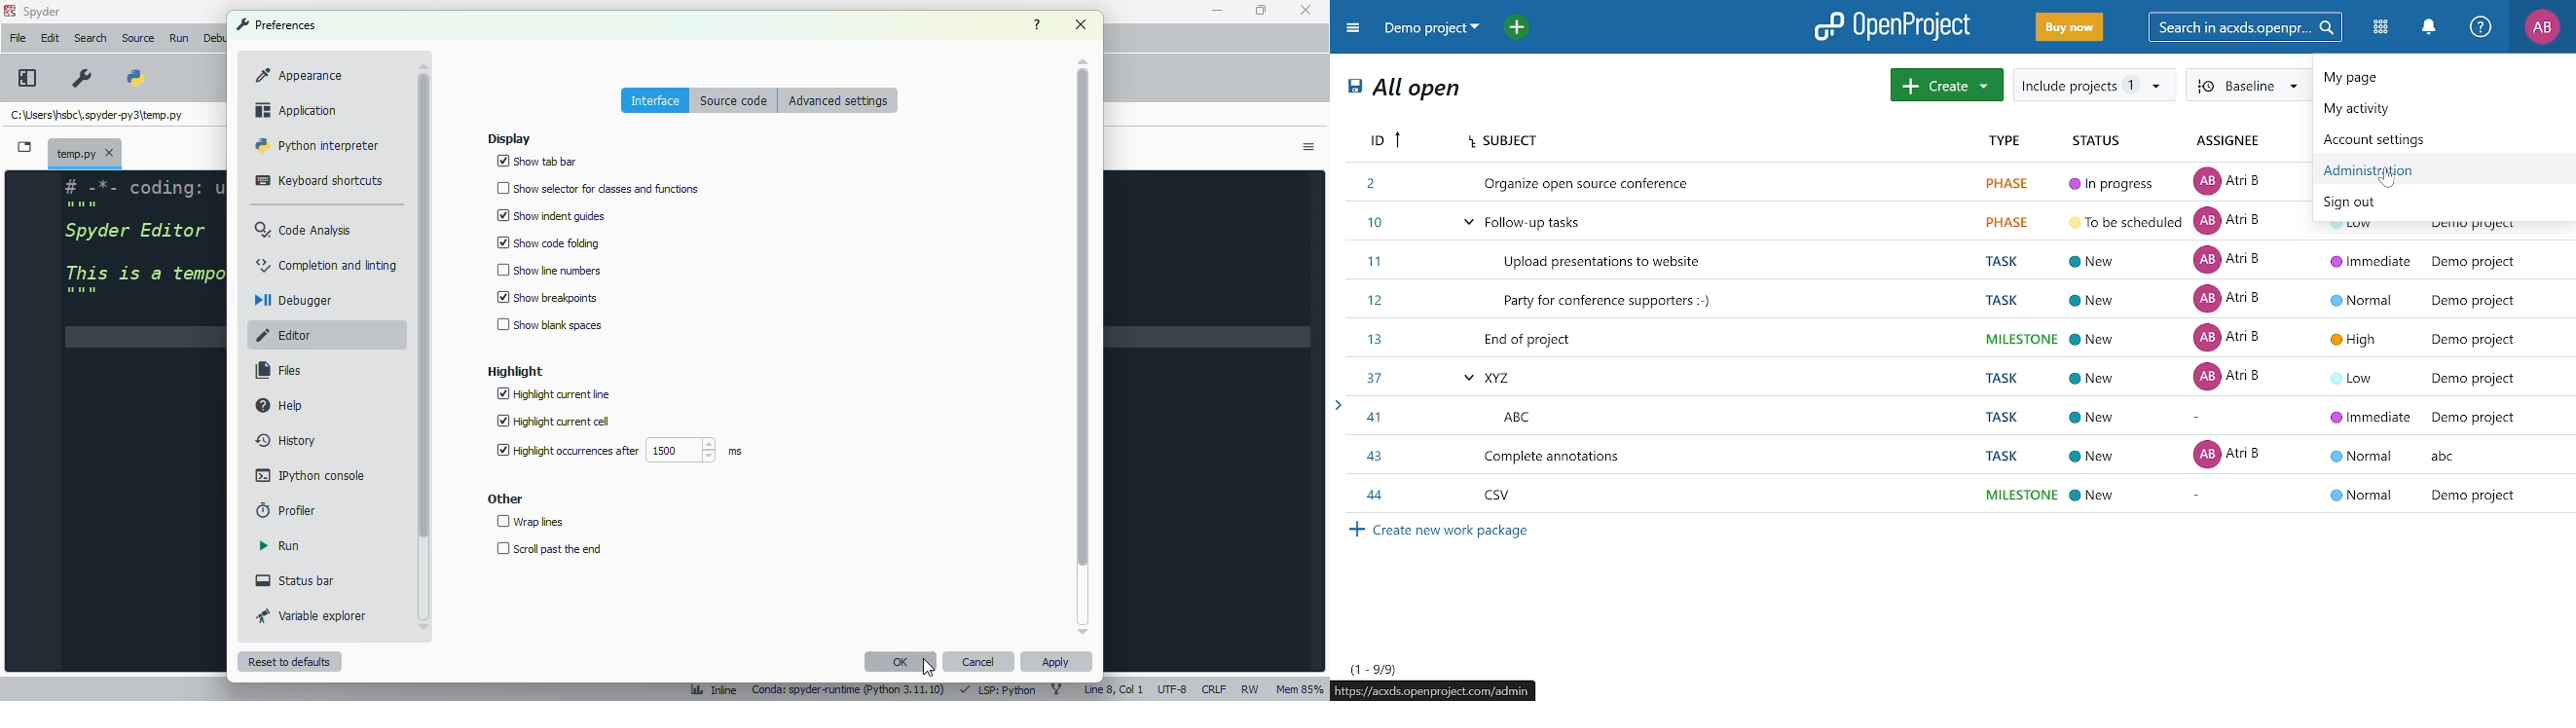 The image size is (2576, 728). I want to click on close, so click(1306, 10).